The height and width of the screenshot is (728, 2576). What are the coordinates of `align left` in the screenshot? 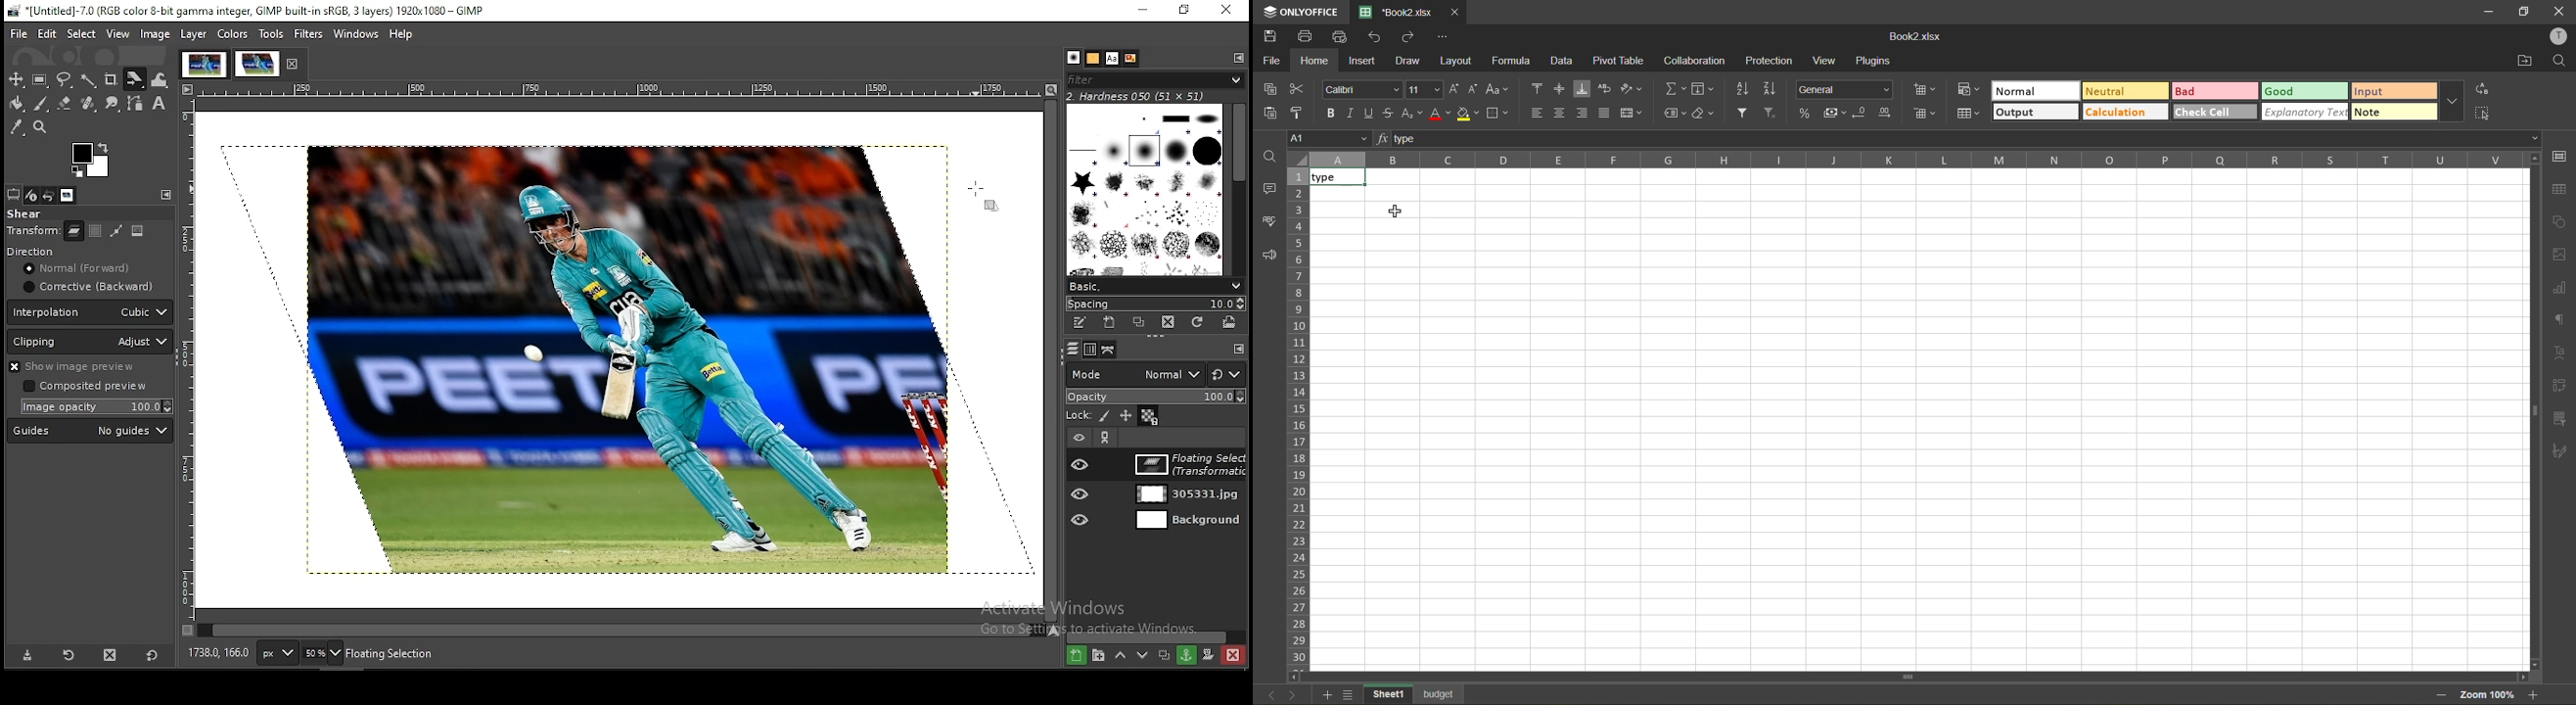 It's located at (1538, 112).